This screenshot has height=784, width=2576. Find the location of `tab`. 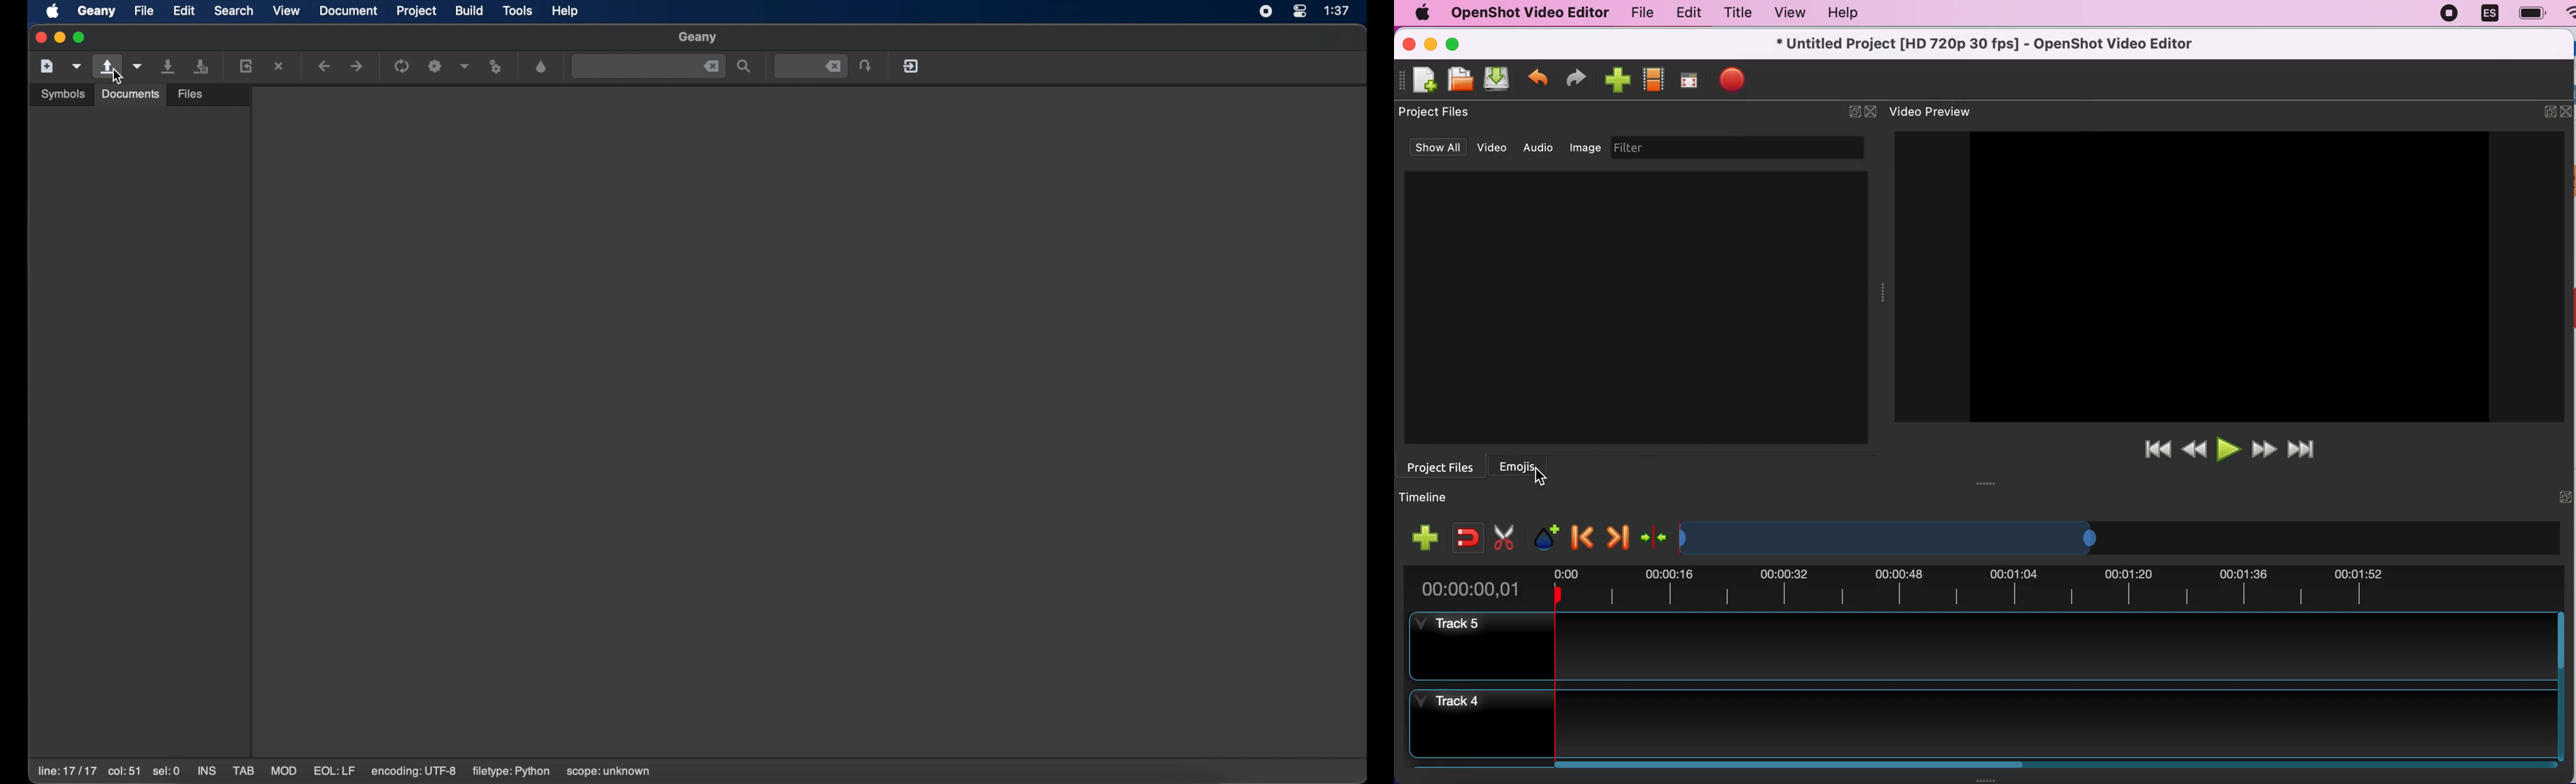

tab is located at coordinates (244, 771).